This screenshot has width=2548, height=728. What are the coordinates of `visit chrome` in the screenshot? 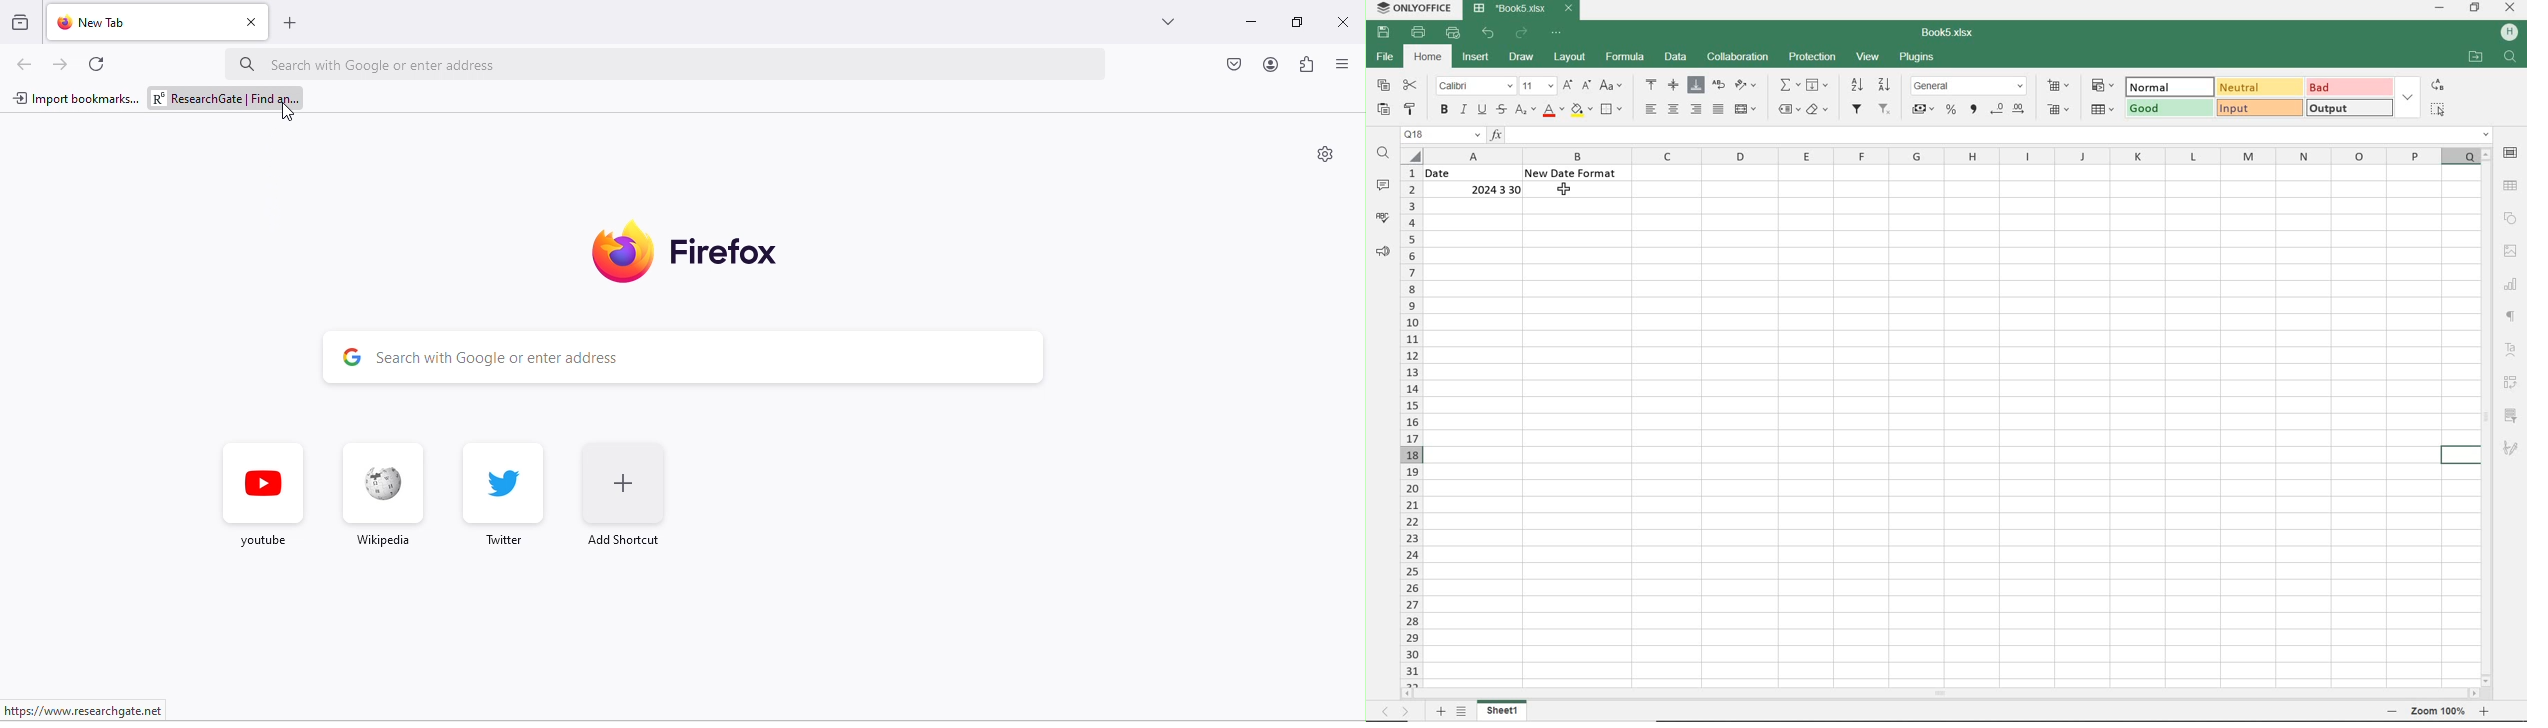 It's located at (1236, 66).